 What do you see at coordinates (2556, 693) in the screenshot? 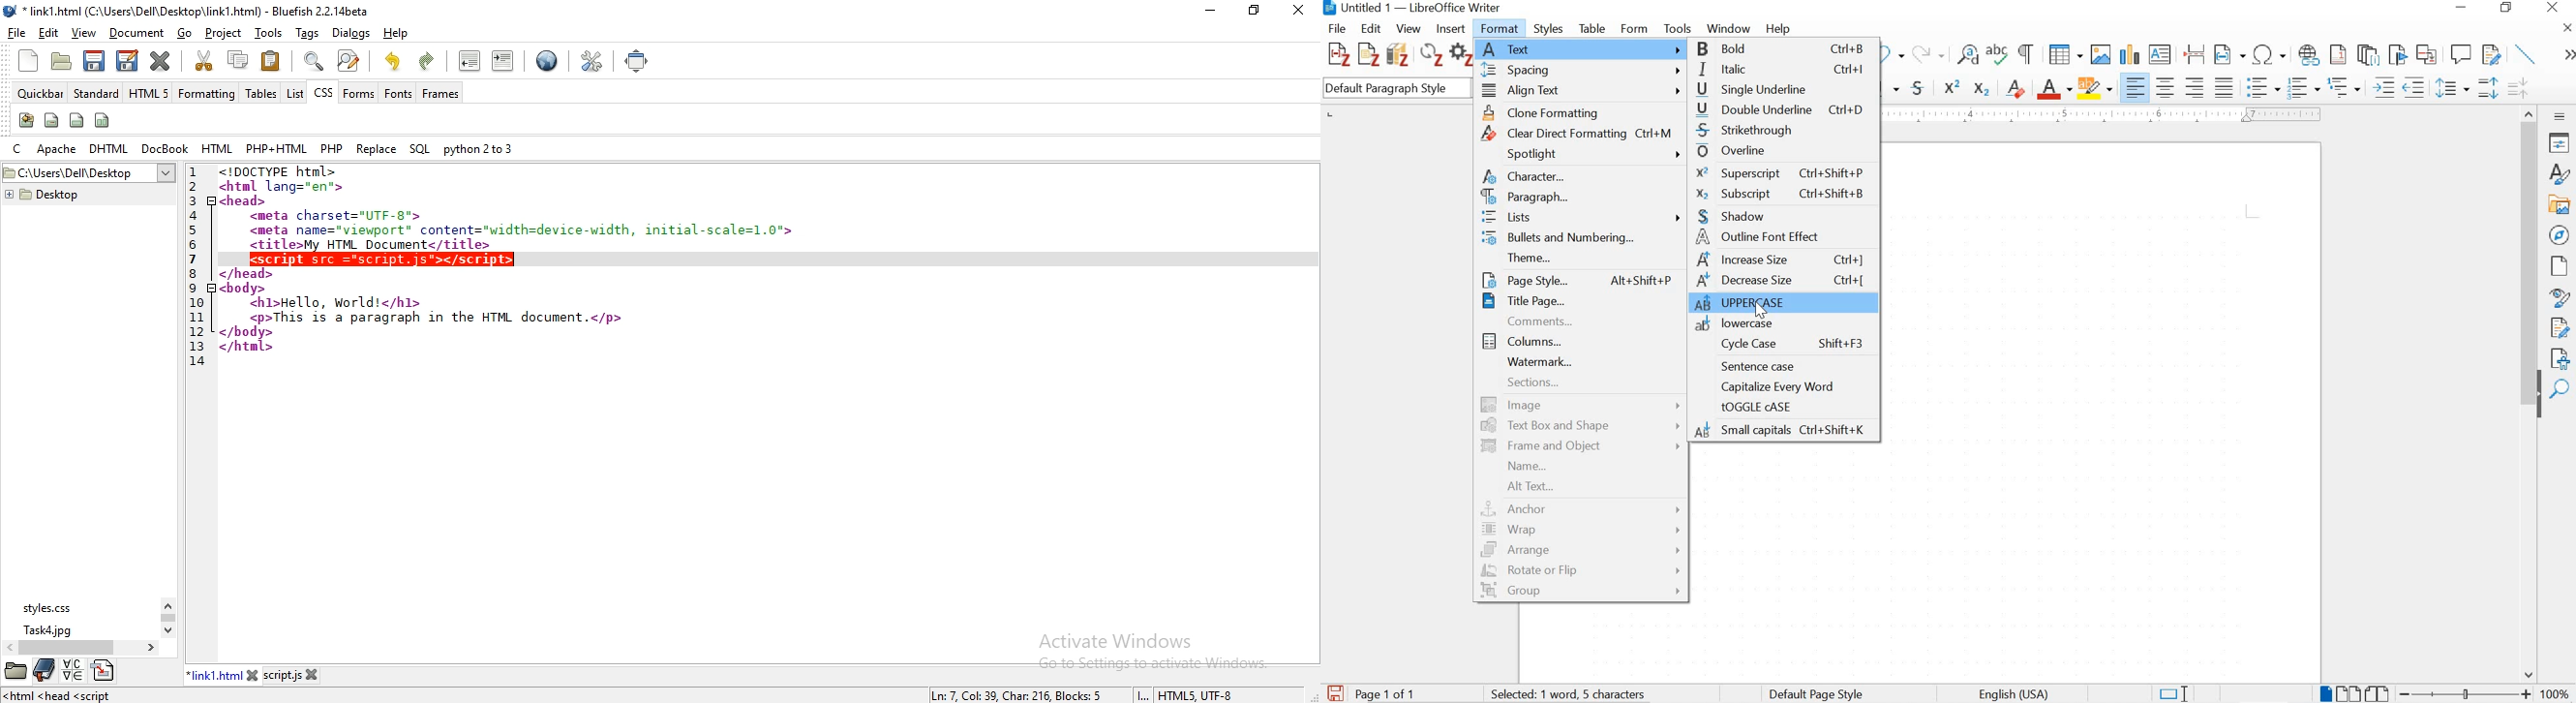
I see `zoom factor-100%` at bounding box center [2556, 693].